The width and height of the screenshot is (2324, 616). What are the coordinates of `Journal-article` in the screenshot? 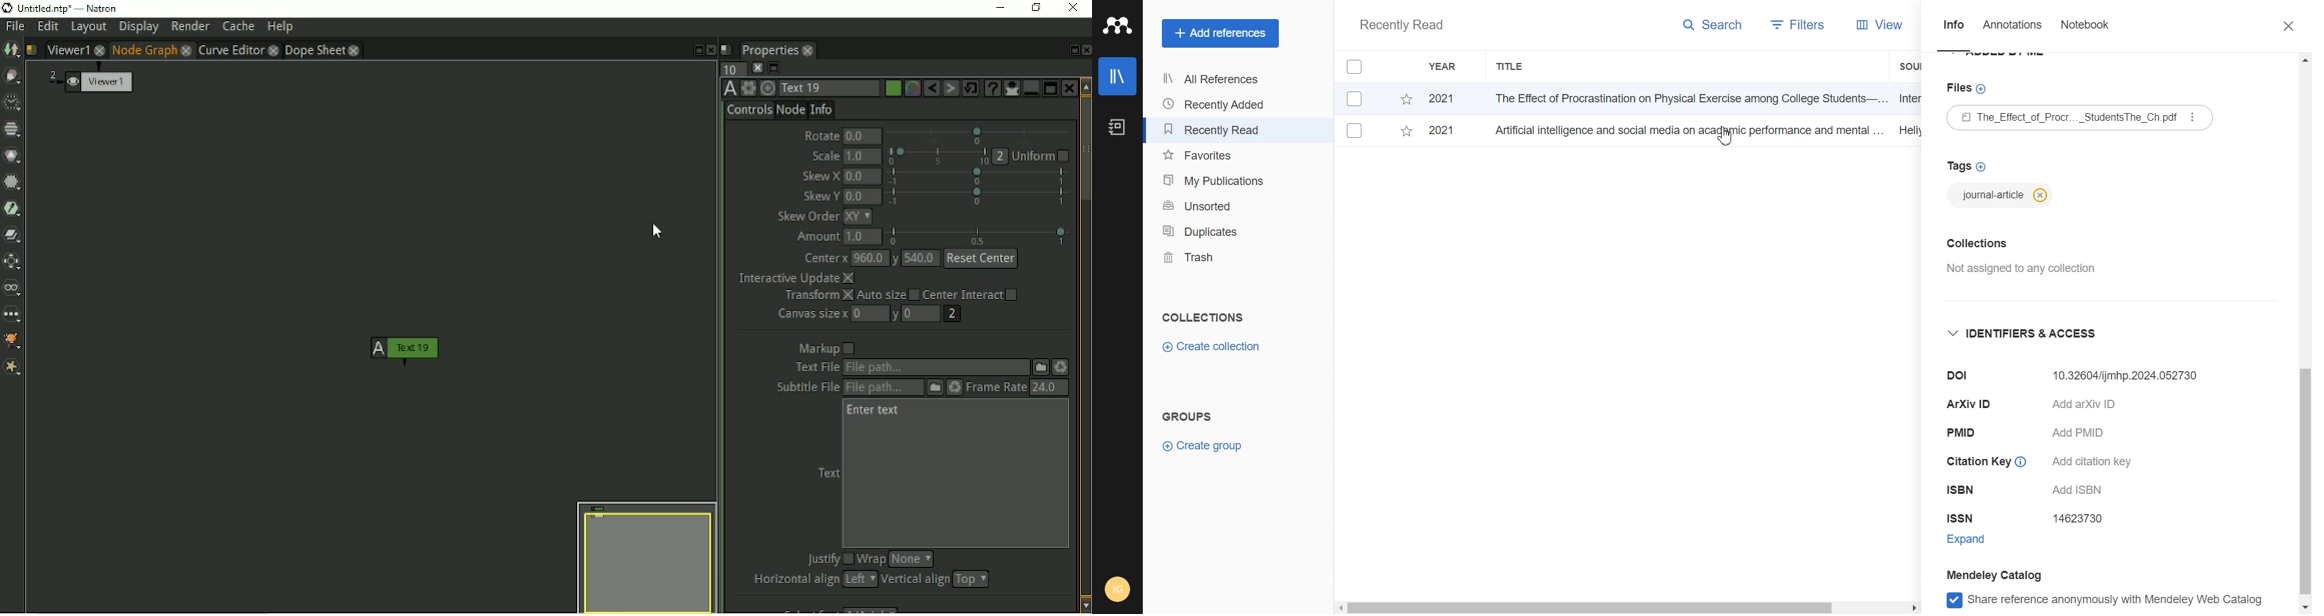 It's located at (2003, 194).